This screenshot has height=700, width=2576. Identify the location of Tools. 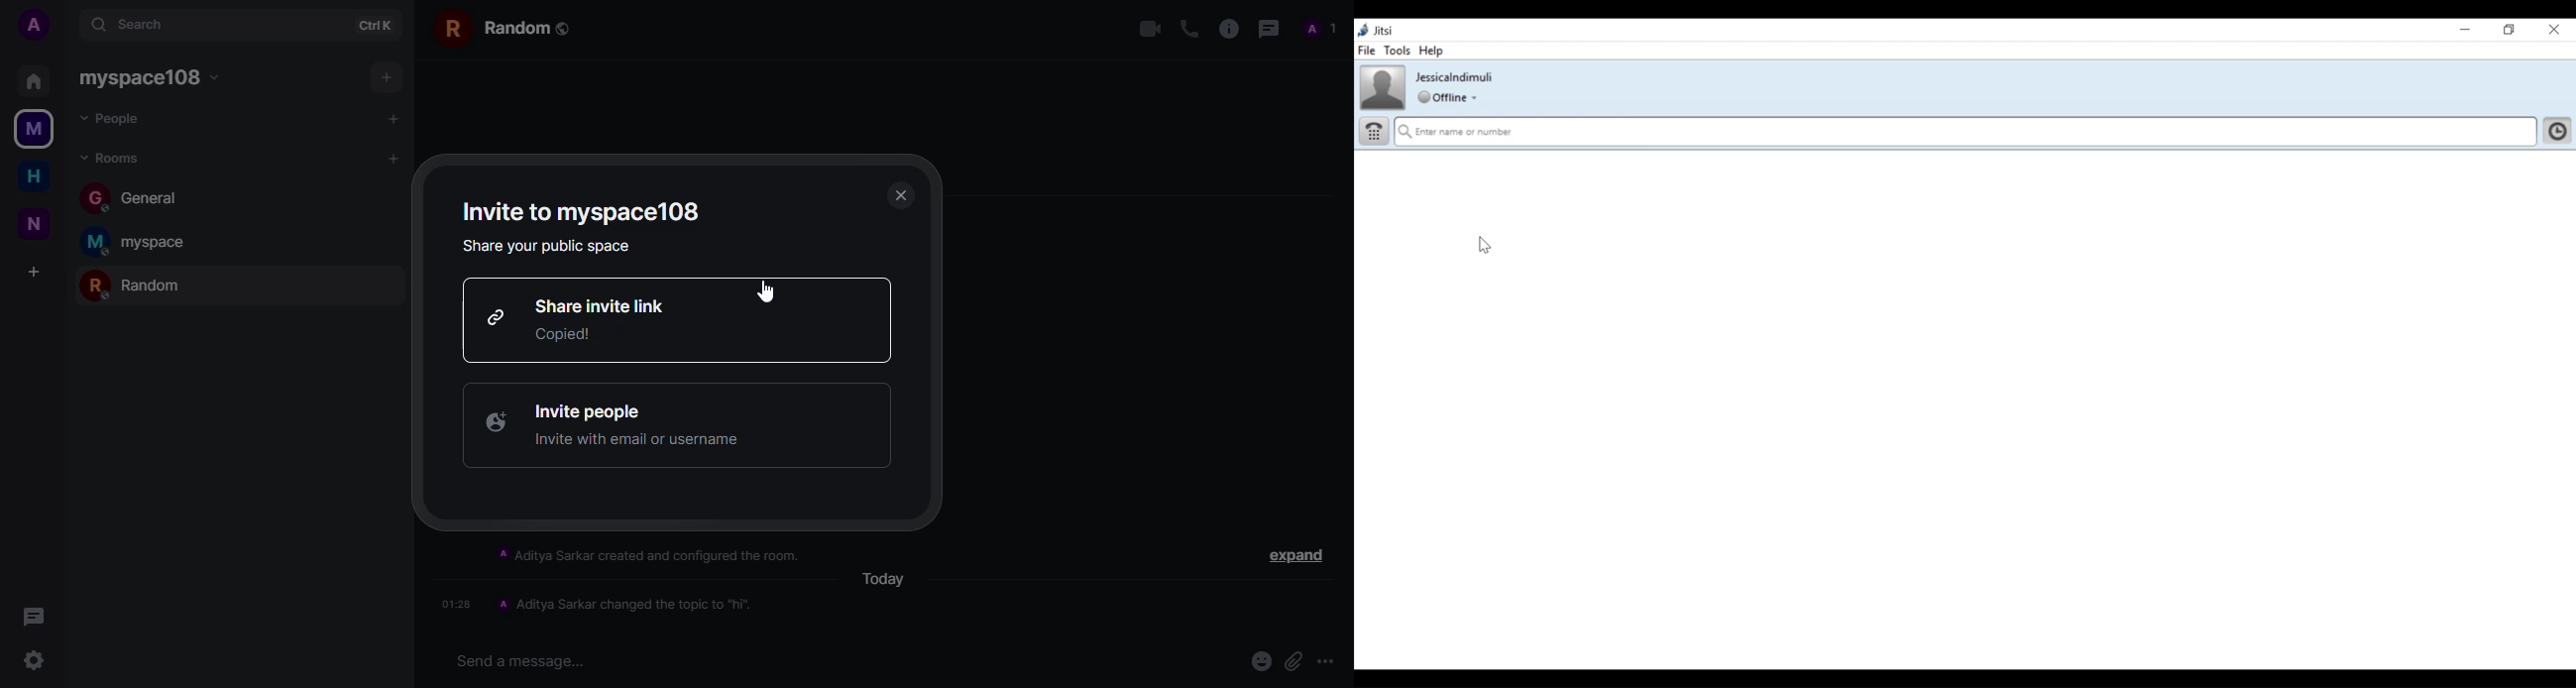
(1397, 51).